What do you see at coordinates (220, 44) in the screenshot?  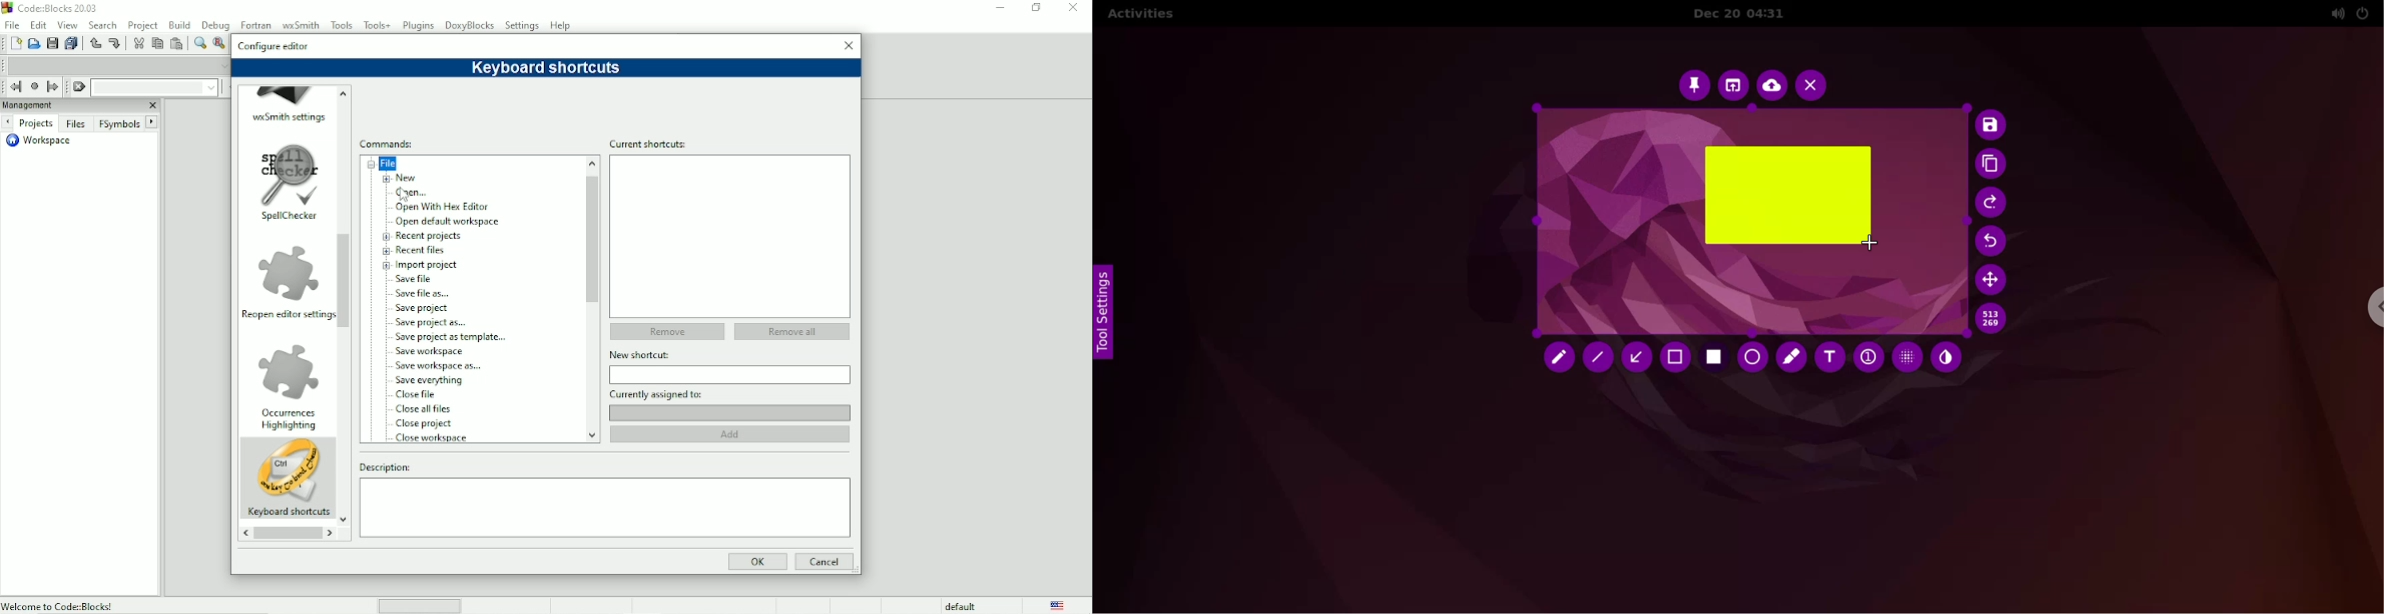 I see `Replace` at bounding box center [220, 44].